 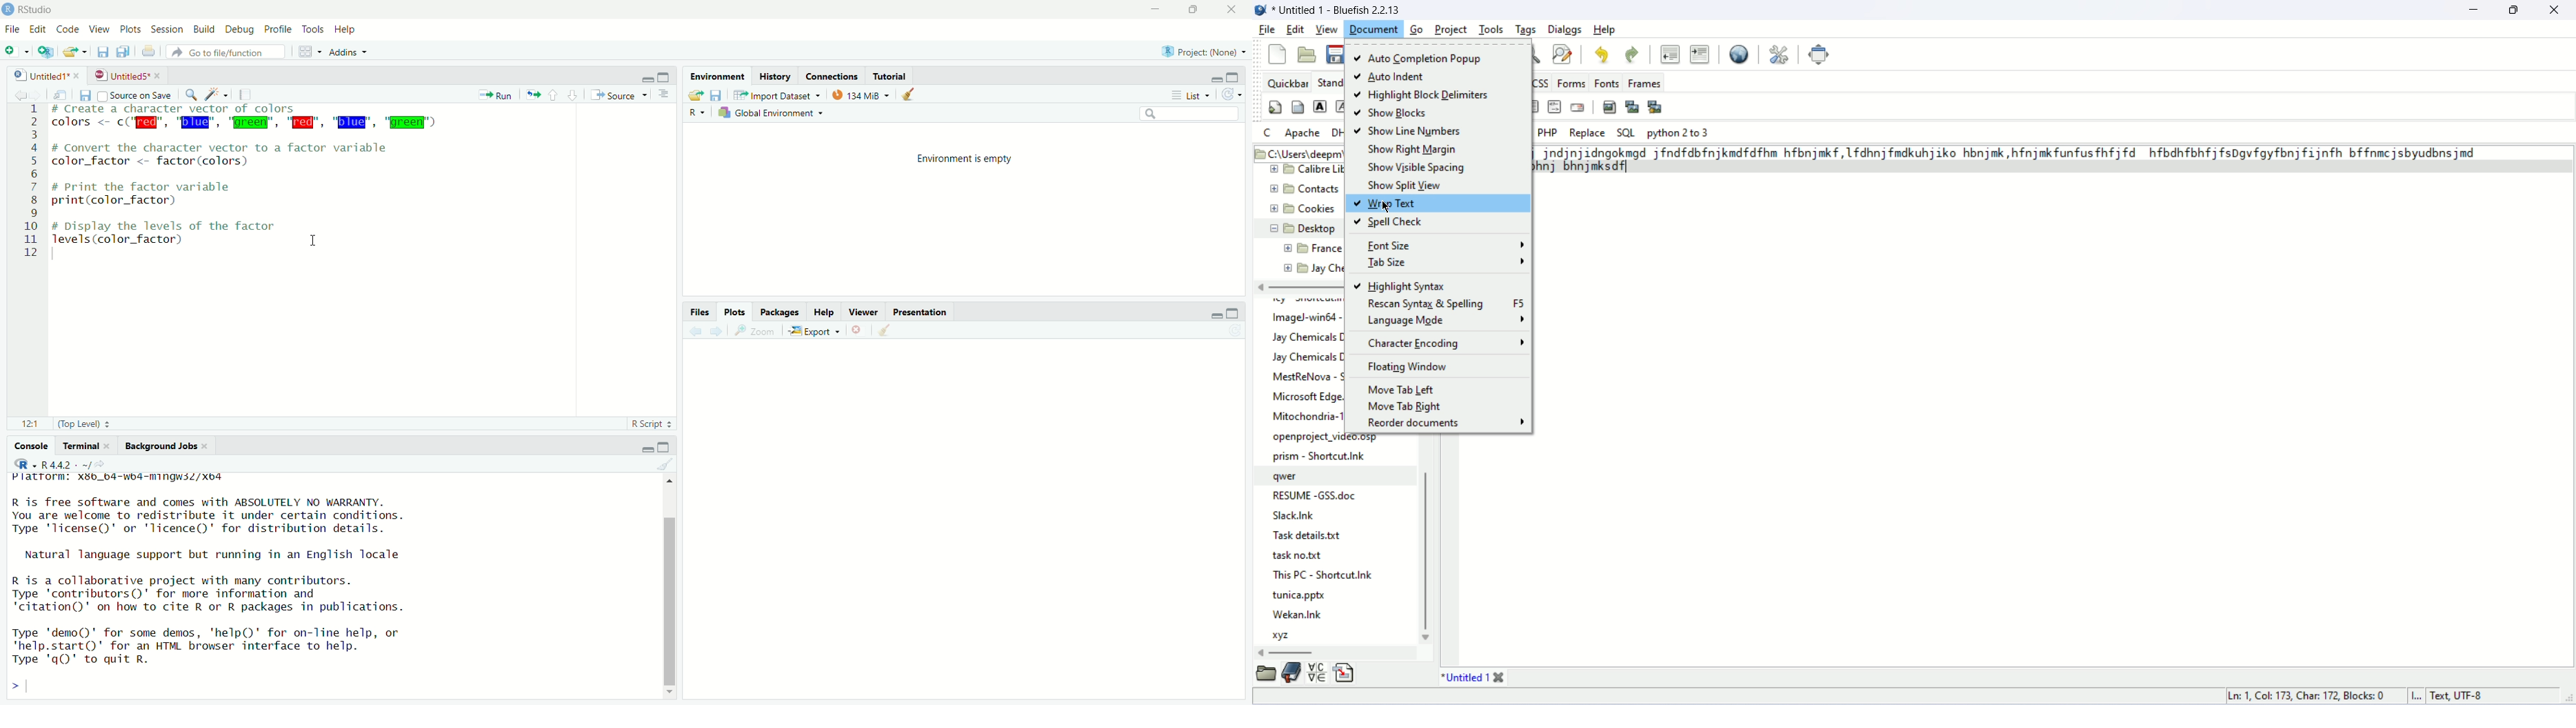 What do you see at coordinates (1325, 575) in the screenshot?
I see `This PC - Shortcut.Ink` at bounding box center [1325, 575].